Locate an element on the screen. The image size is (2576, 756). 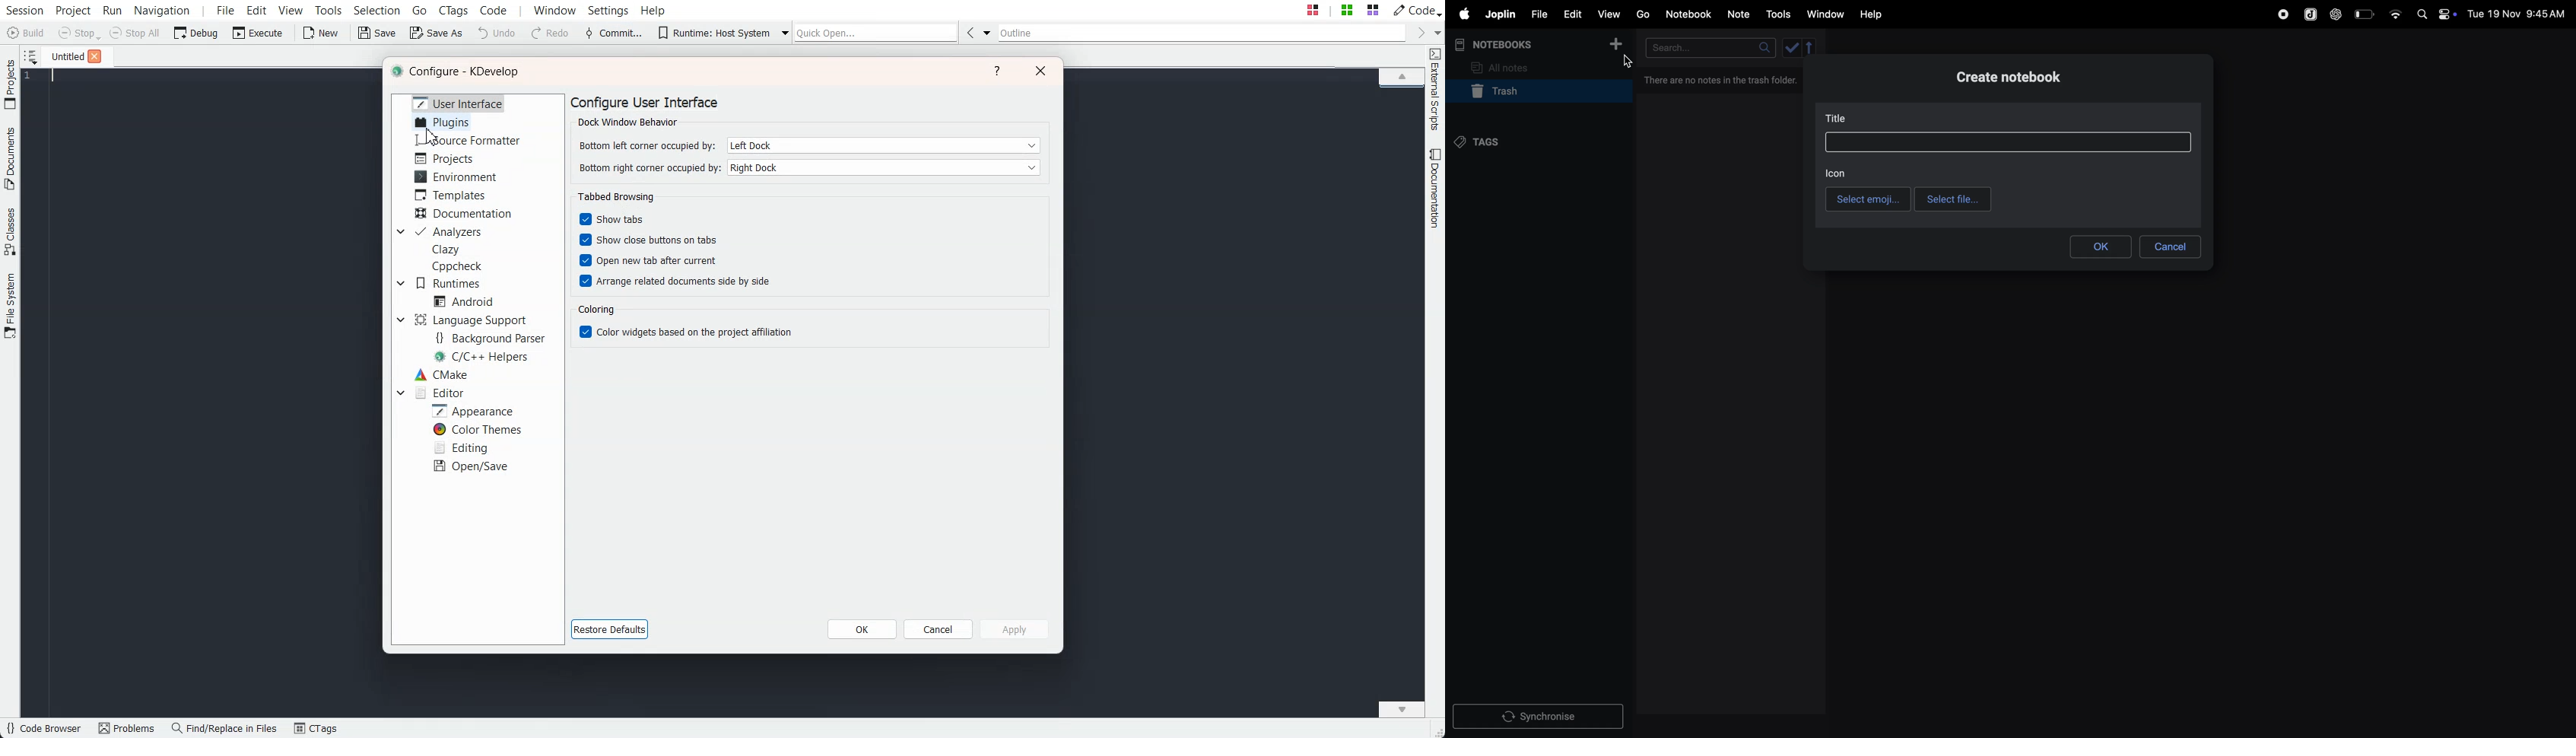
search is located at coordinates (1709, 47).